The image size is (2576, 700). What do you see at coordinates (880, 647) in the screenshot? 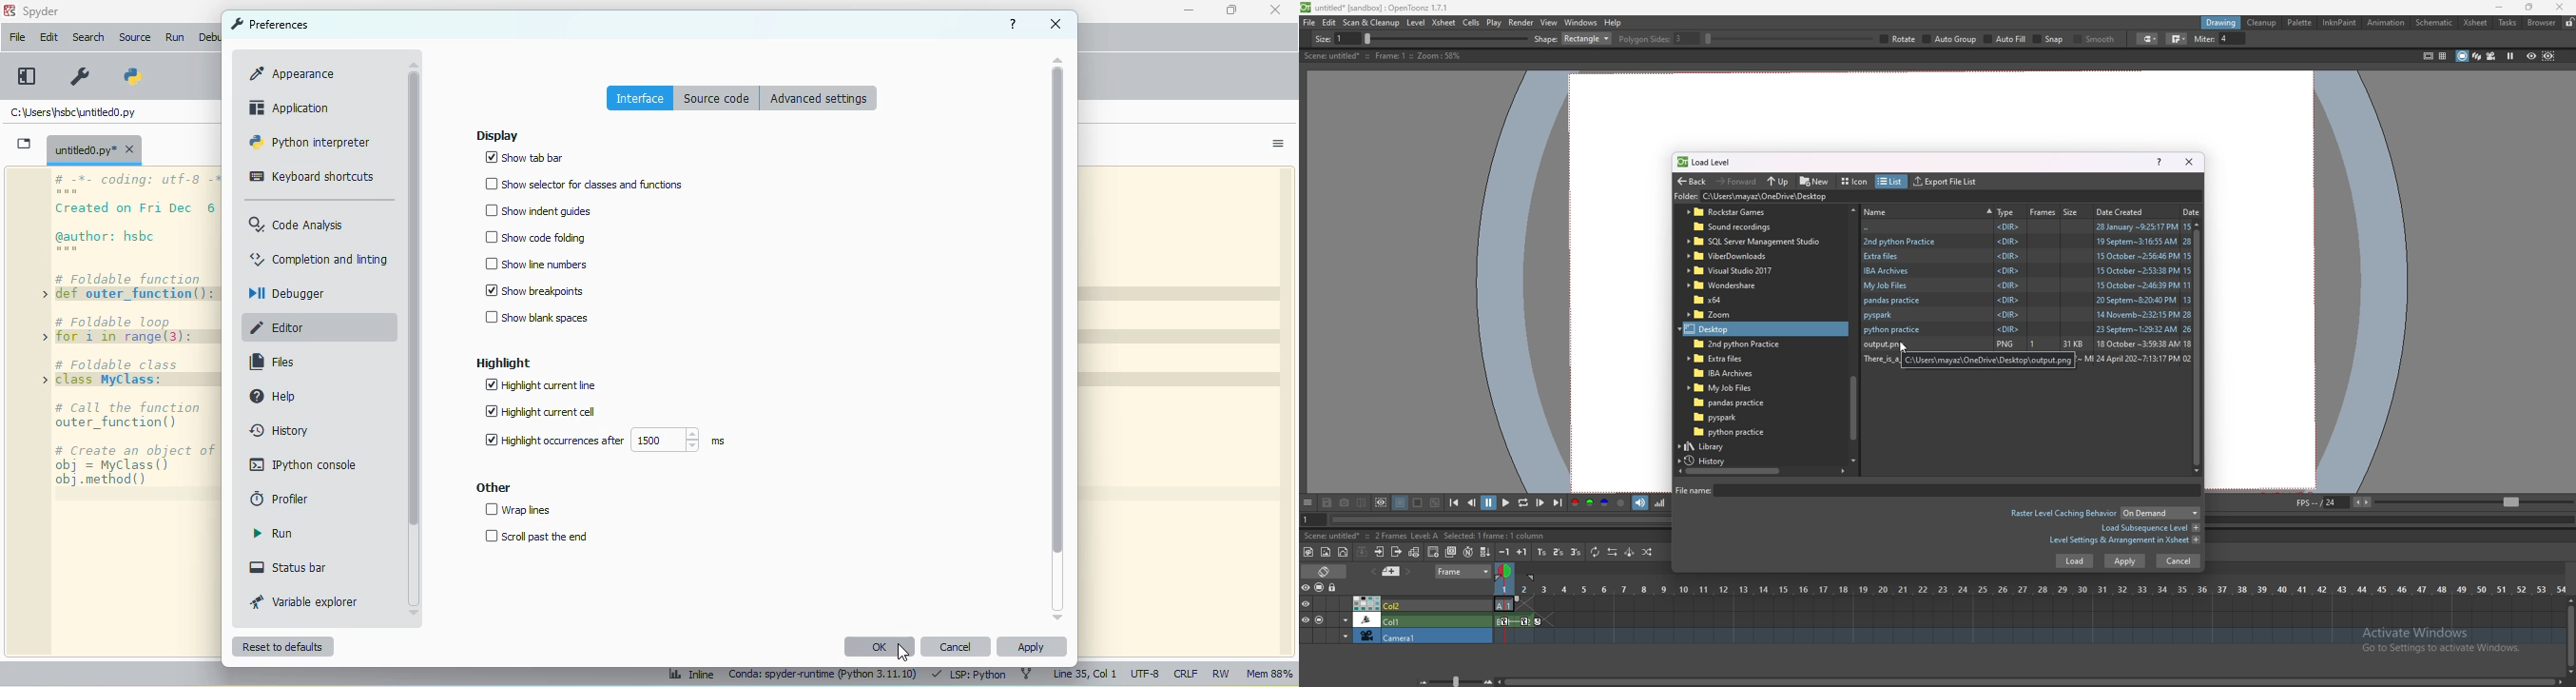
I see `OK` at bounding box center [880, 647].